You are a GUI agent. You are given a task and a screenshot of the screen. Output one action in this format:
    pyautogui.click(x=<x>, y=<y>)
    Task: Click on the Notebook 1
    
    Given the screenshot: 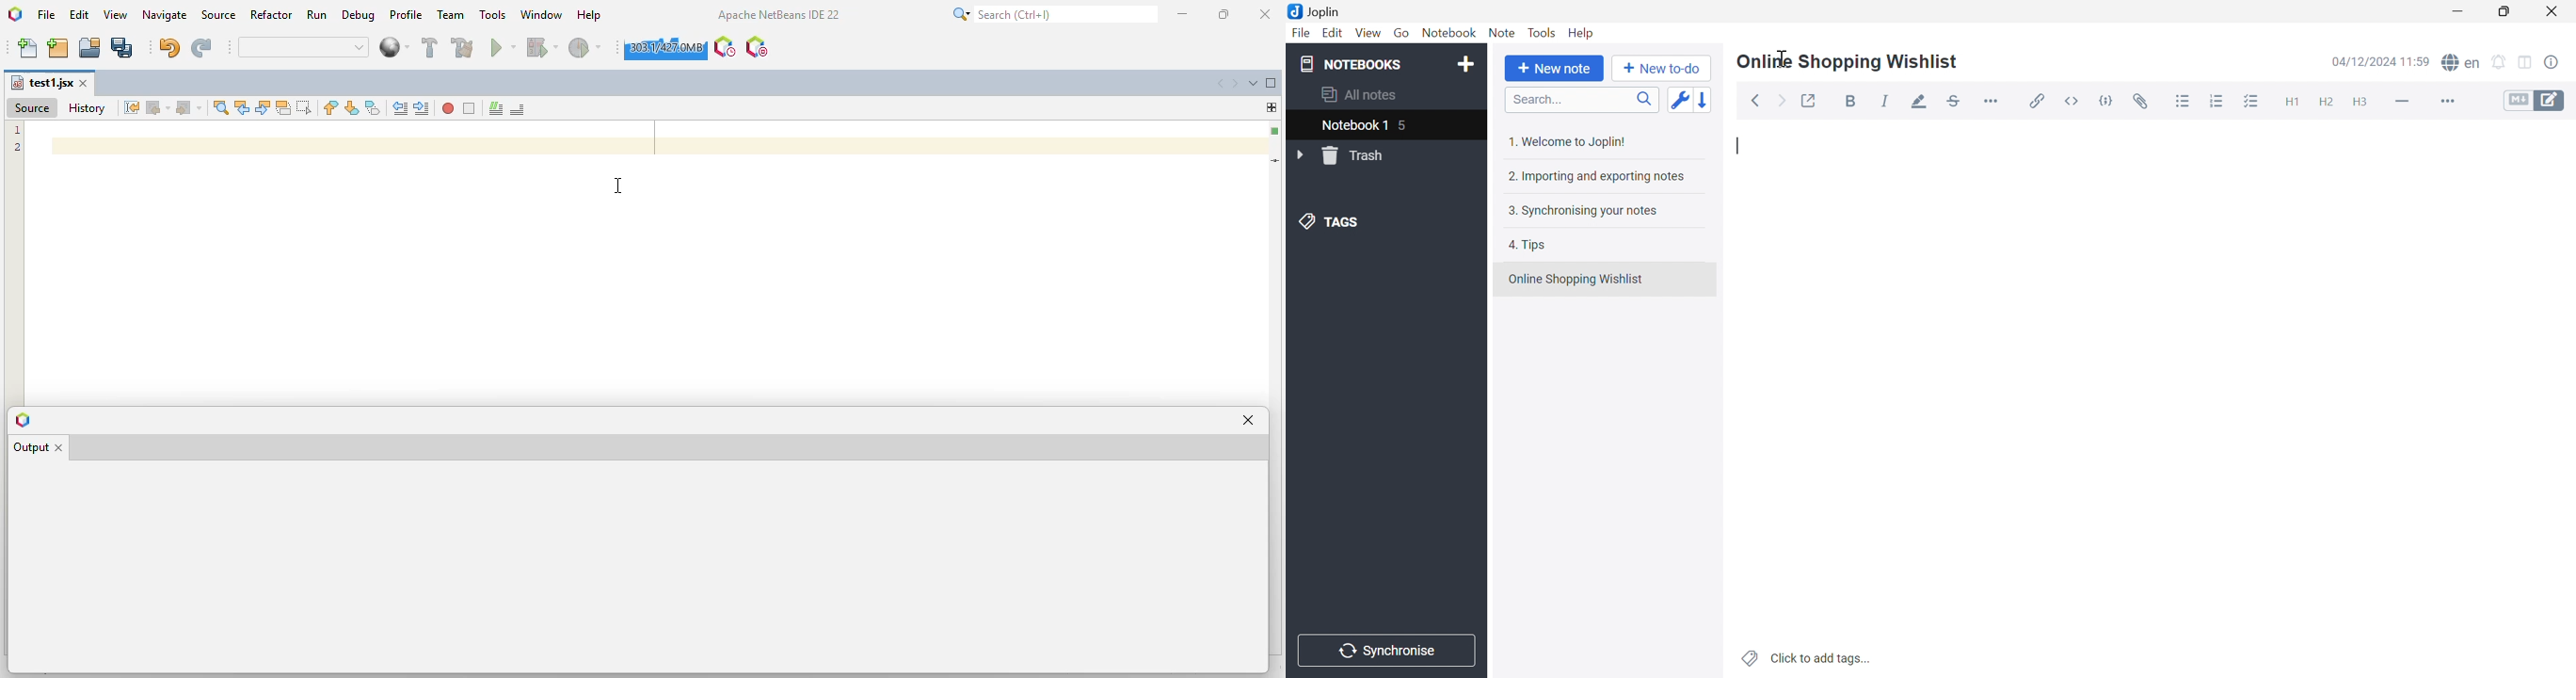 What is the action you would take?
    pyautogui.click(x=1368, y=126)
    